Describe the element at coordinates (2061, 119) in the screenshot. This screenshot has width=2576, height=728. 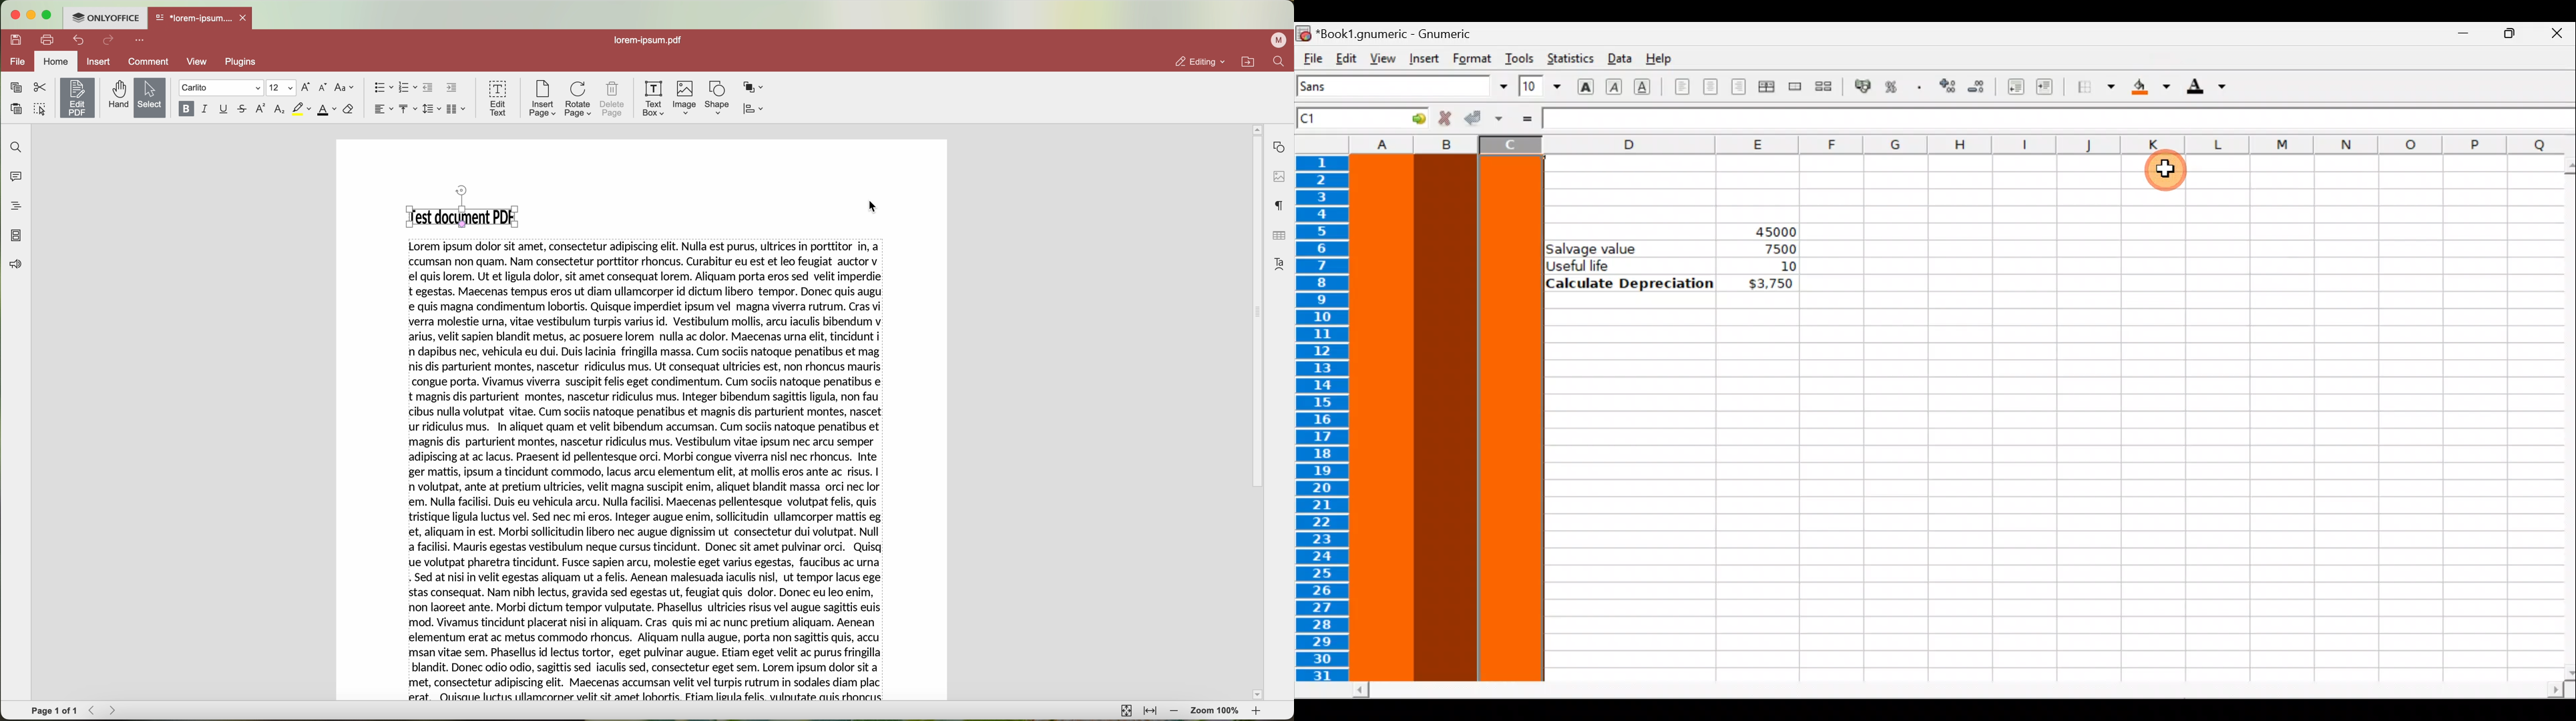
I see `Formula bar` at that location.